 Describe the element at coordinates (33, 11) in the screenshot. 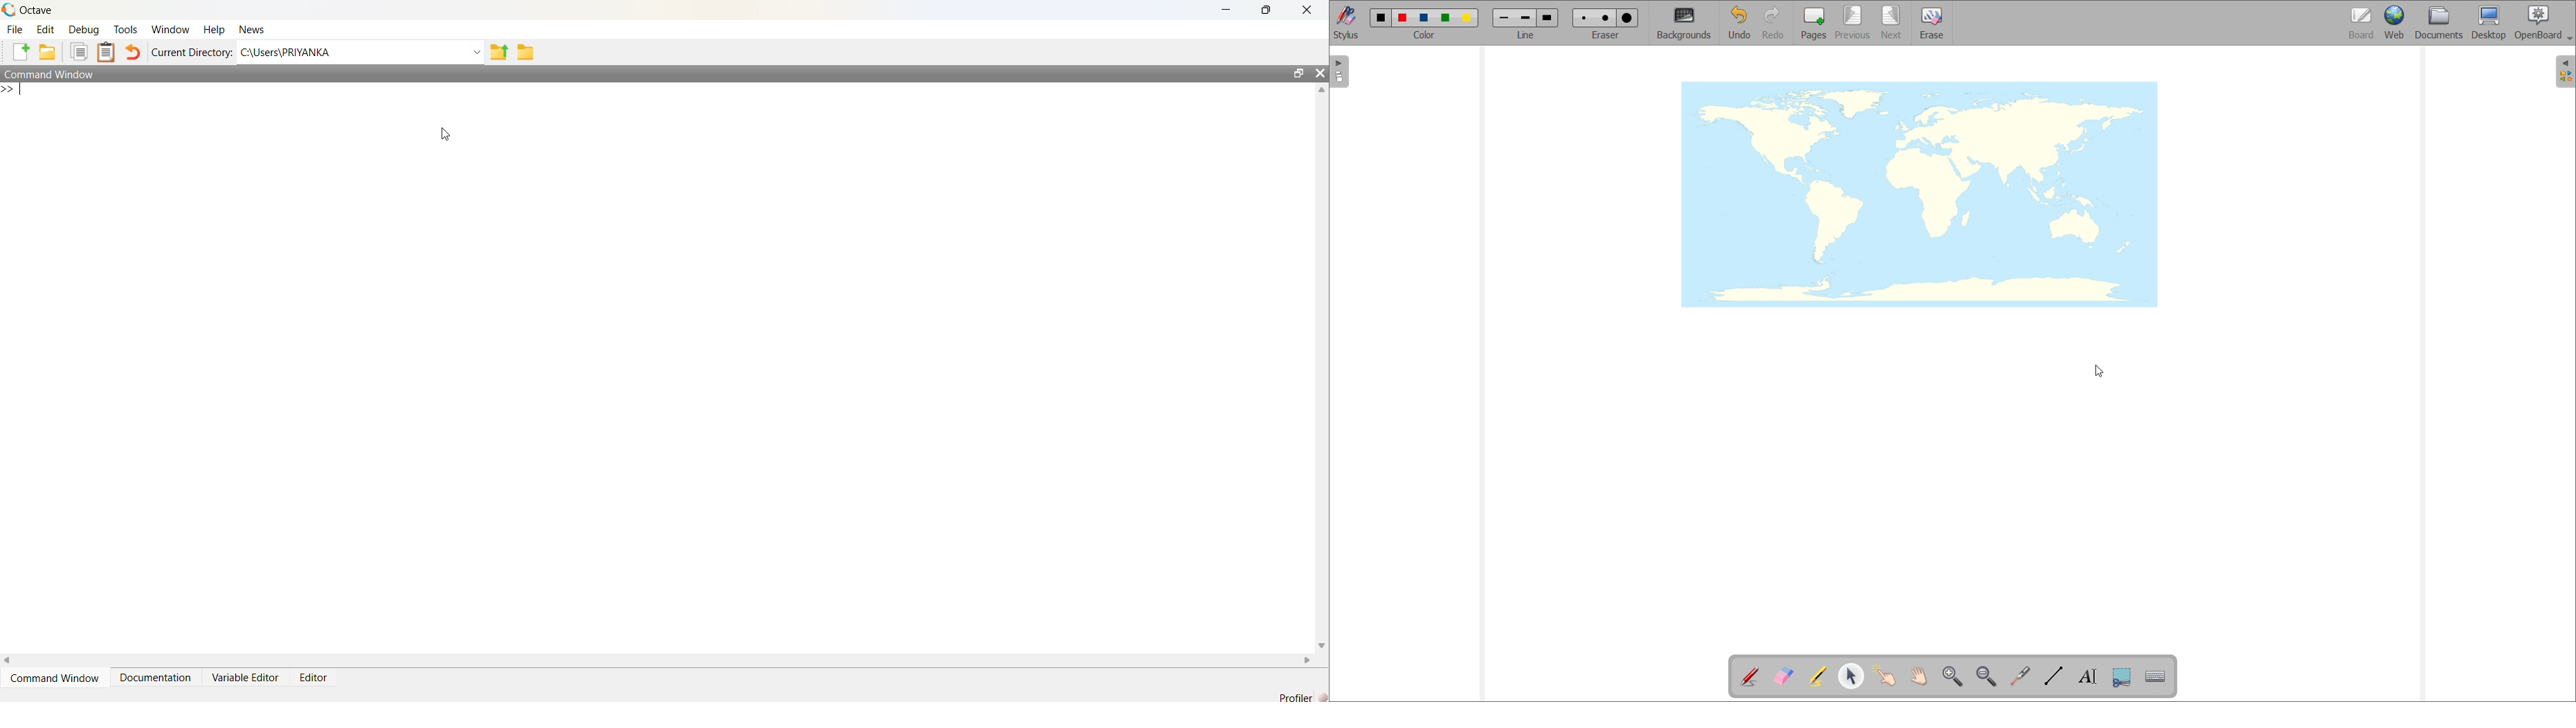

I see `Octave` at that location.